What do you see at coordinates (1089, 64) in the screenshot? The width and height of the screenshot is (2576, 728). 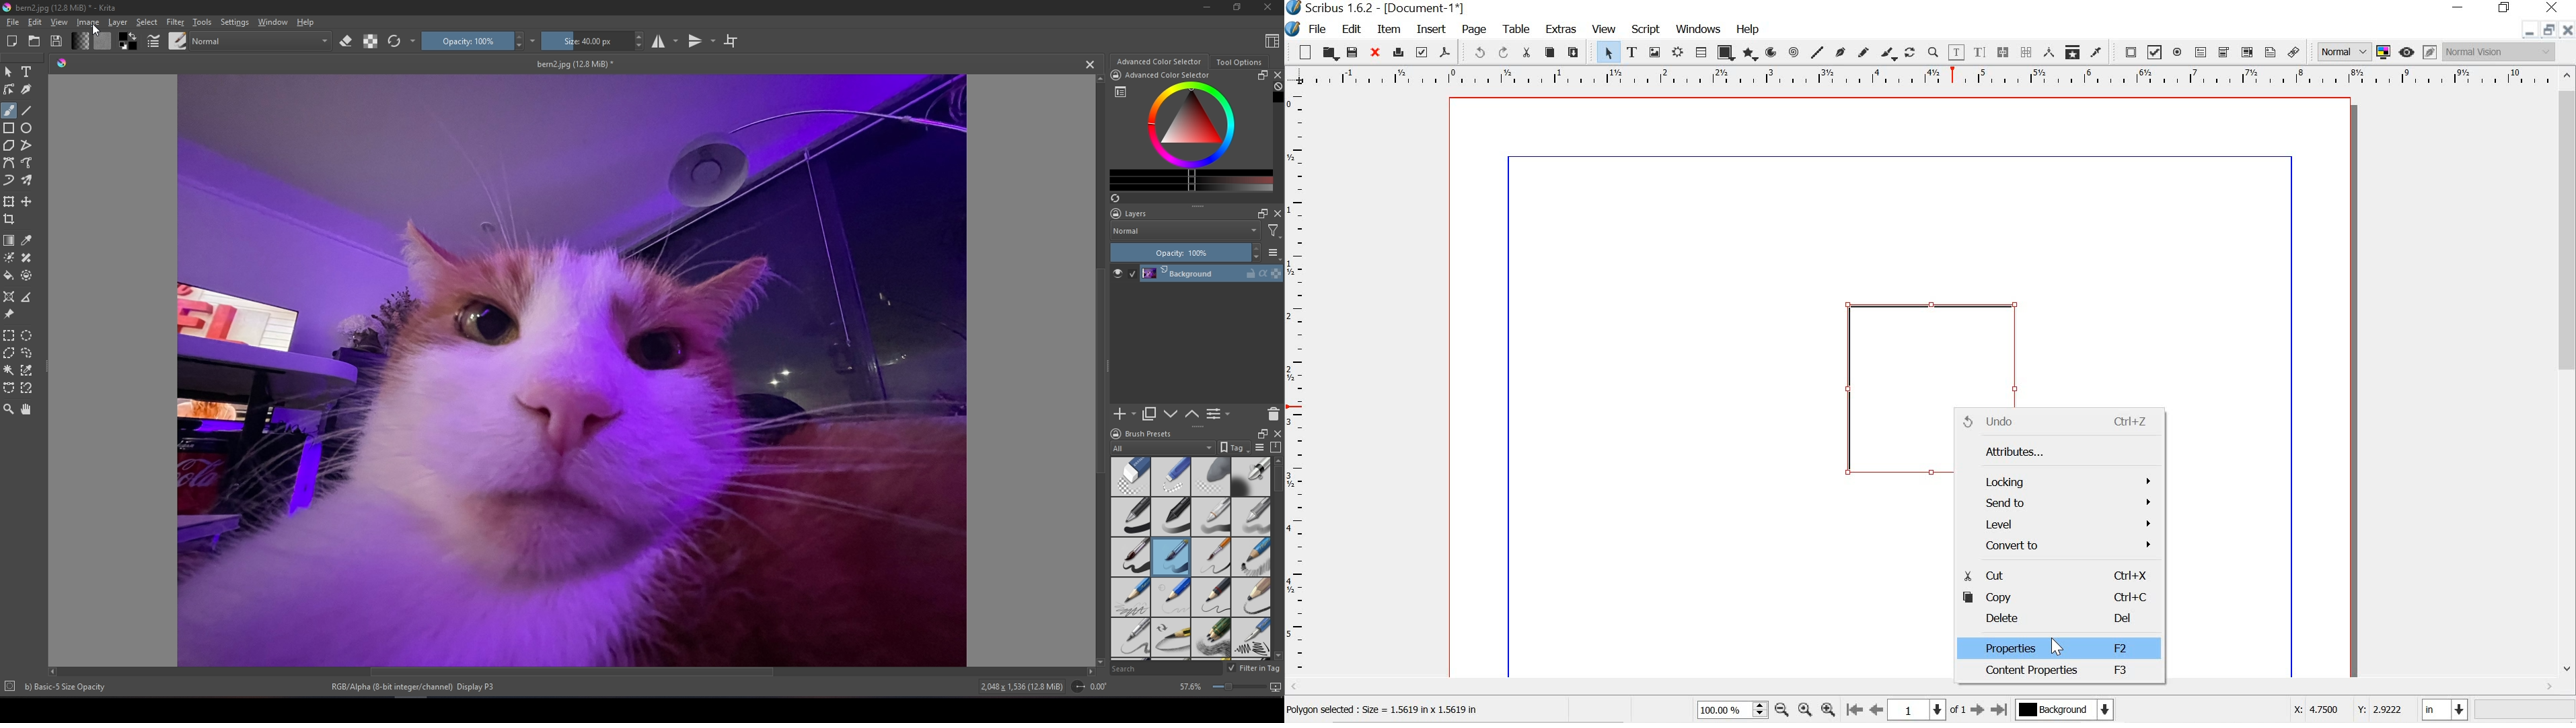 I see `Close tab` at bounding box center [1089, 64].